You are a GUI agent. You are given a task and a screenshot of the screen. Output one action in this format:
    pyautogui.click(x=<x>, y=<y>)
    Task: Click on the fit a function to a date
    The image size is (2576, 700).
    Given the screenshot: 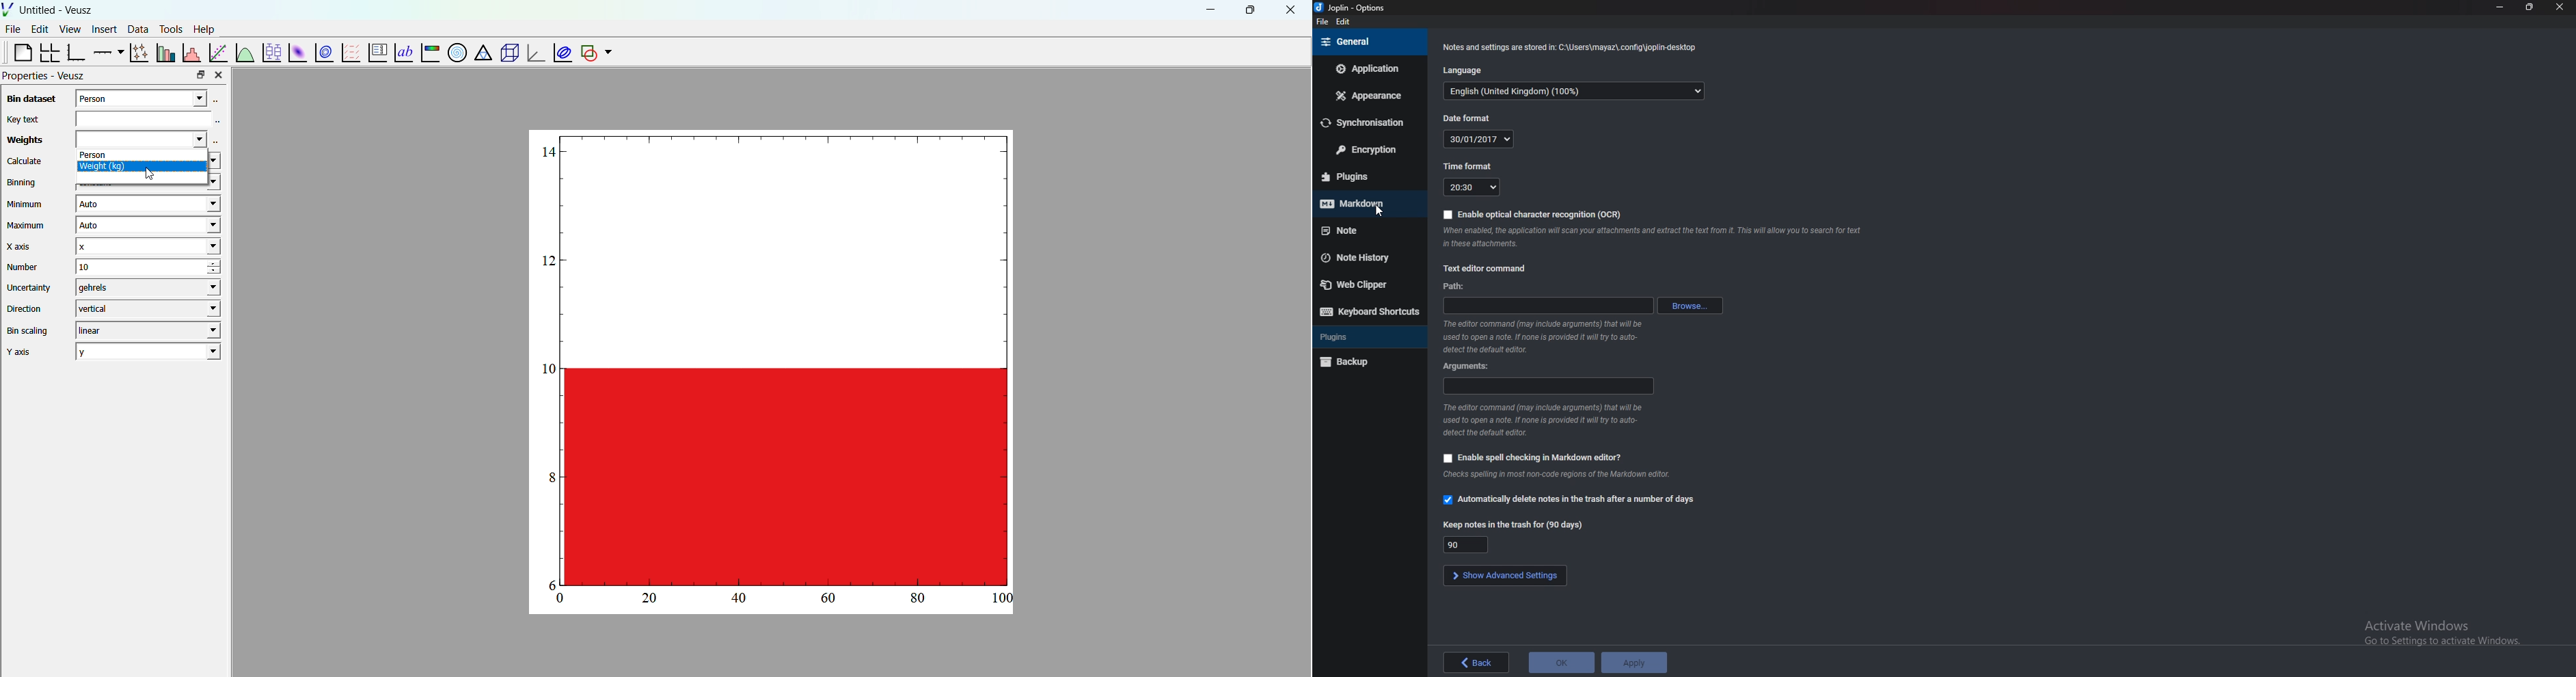 What is the action you would take?
    pyautogui.click(x=218, y=52)
    